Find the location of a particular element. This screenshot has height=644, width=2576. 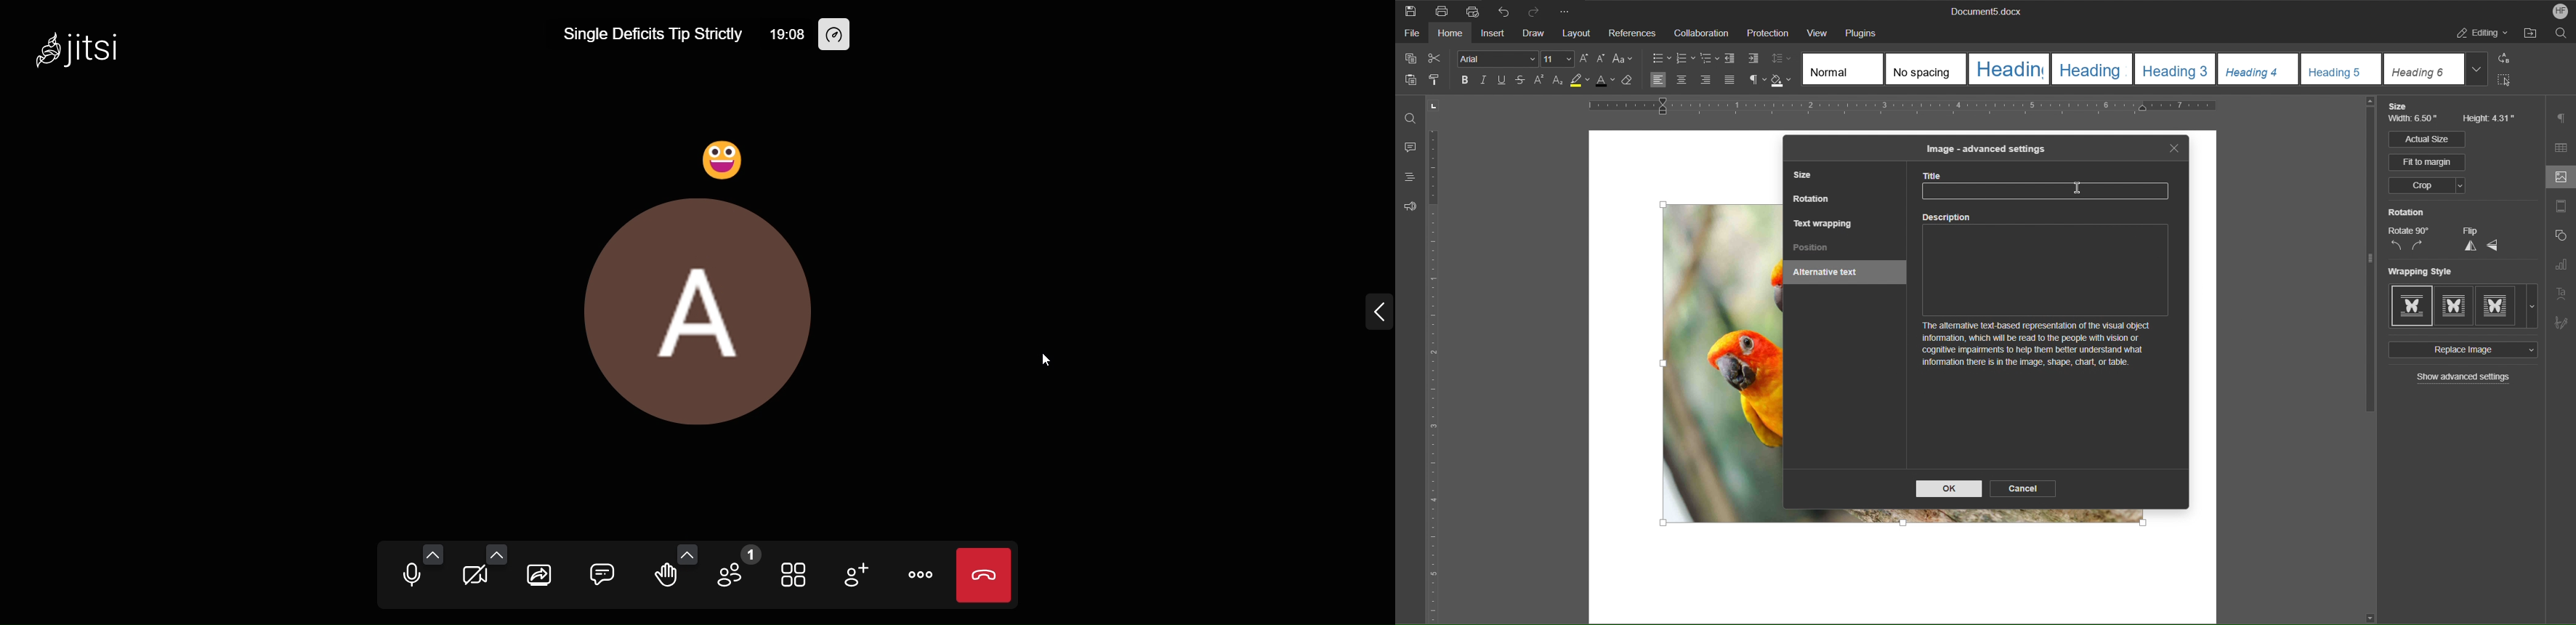

Font is located at coordinates (1494, 58).